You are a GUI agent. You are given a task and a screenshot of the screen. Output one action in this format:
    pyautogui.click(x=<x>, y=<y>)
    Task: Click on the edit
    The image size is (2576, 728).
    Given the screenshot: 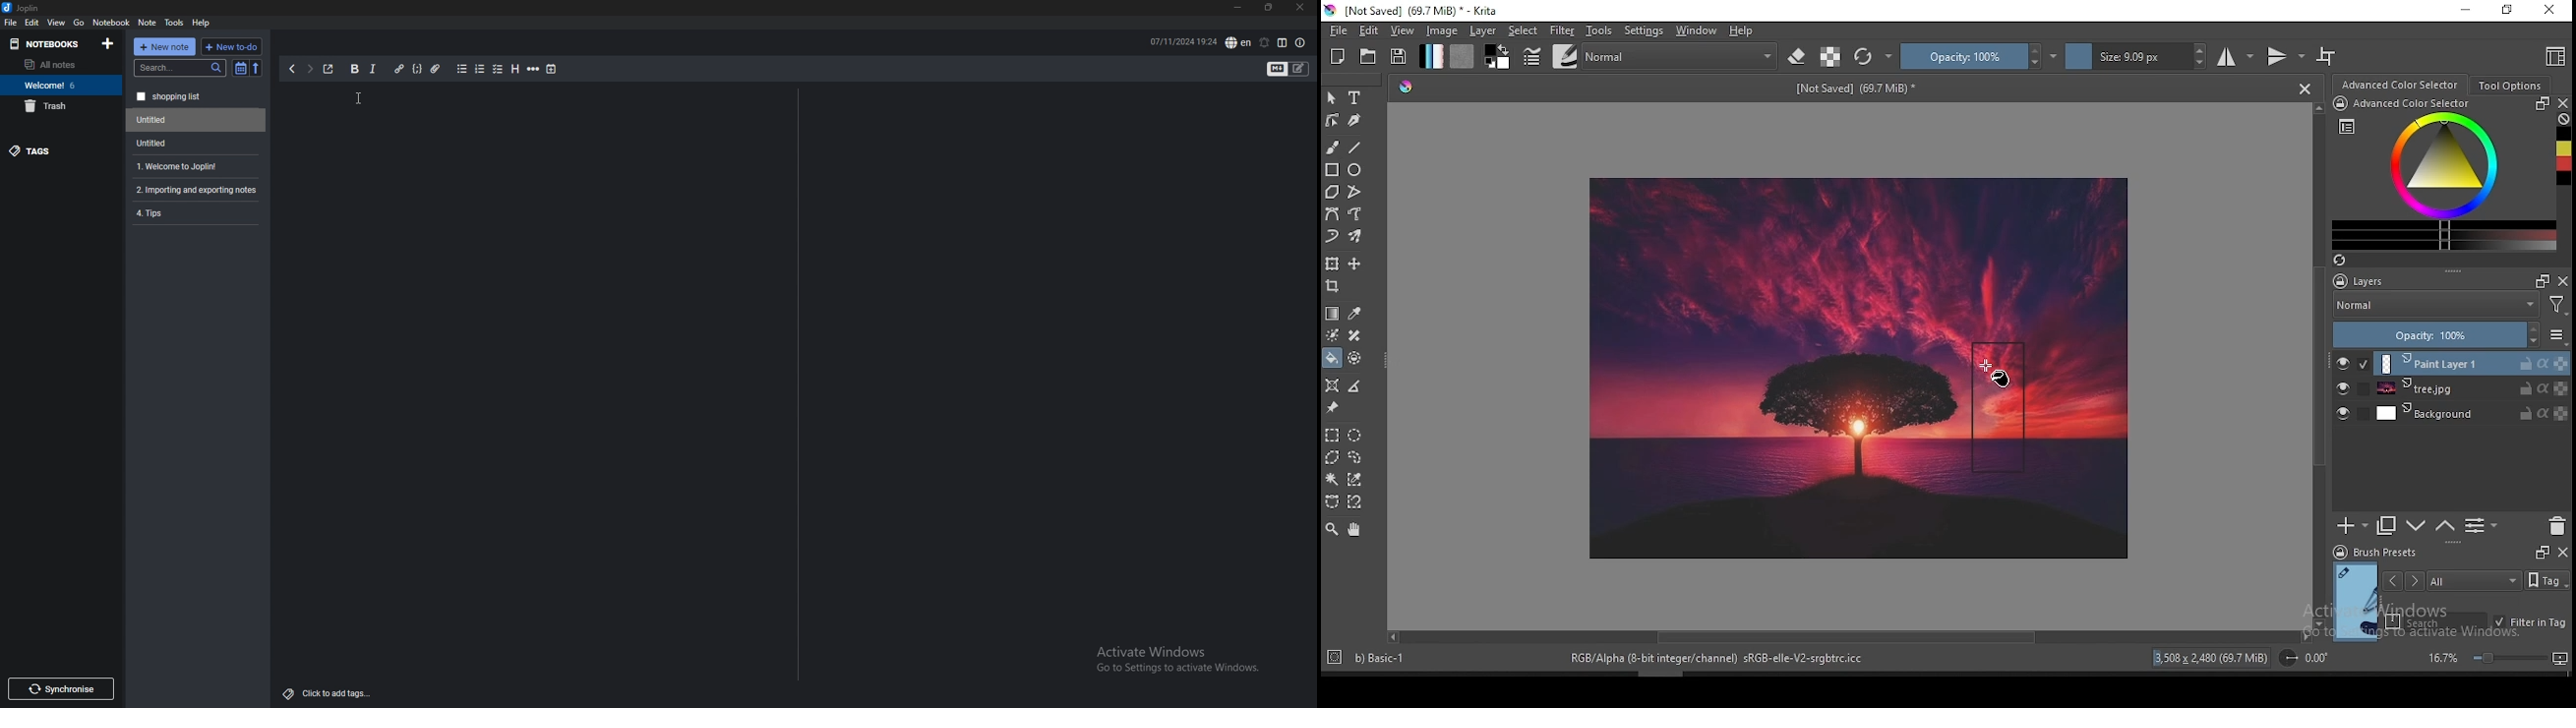 What is the action you would take?
    pyautogui.click(x=32, y=23)
    